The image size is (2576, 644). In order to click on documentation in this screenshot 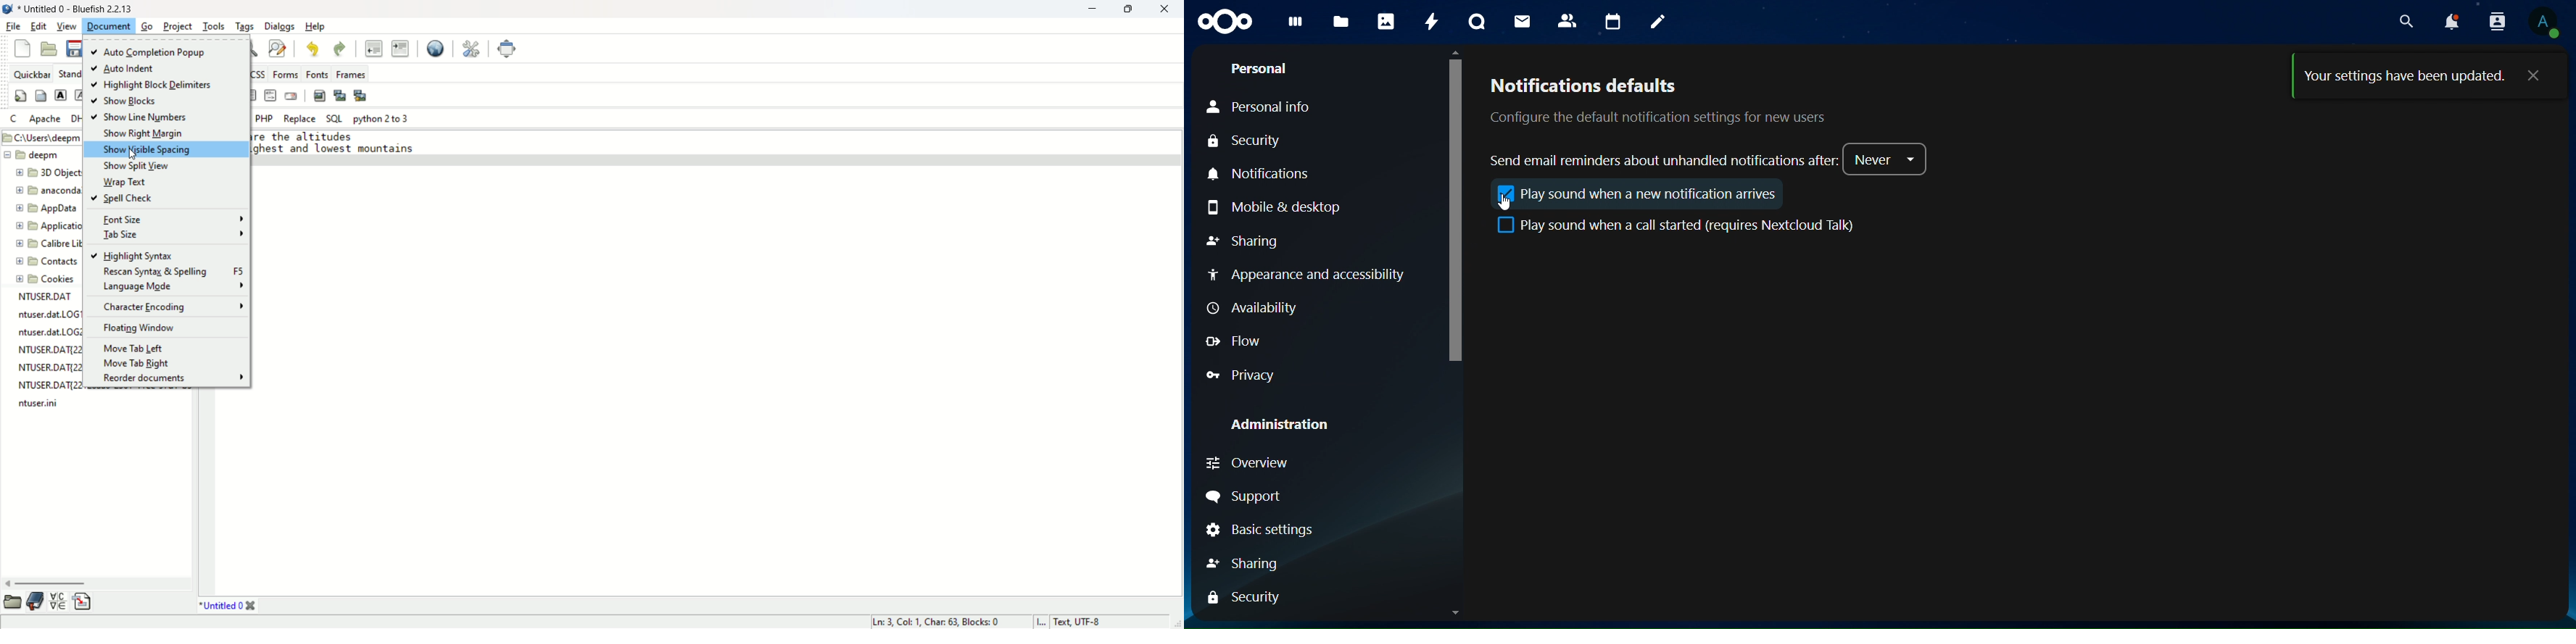, I will do `click(35, 600)`.